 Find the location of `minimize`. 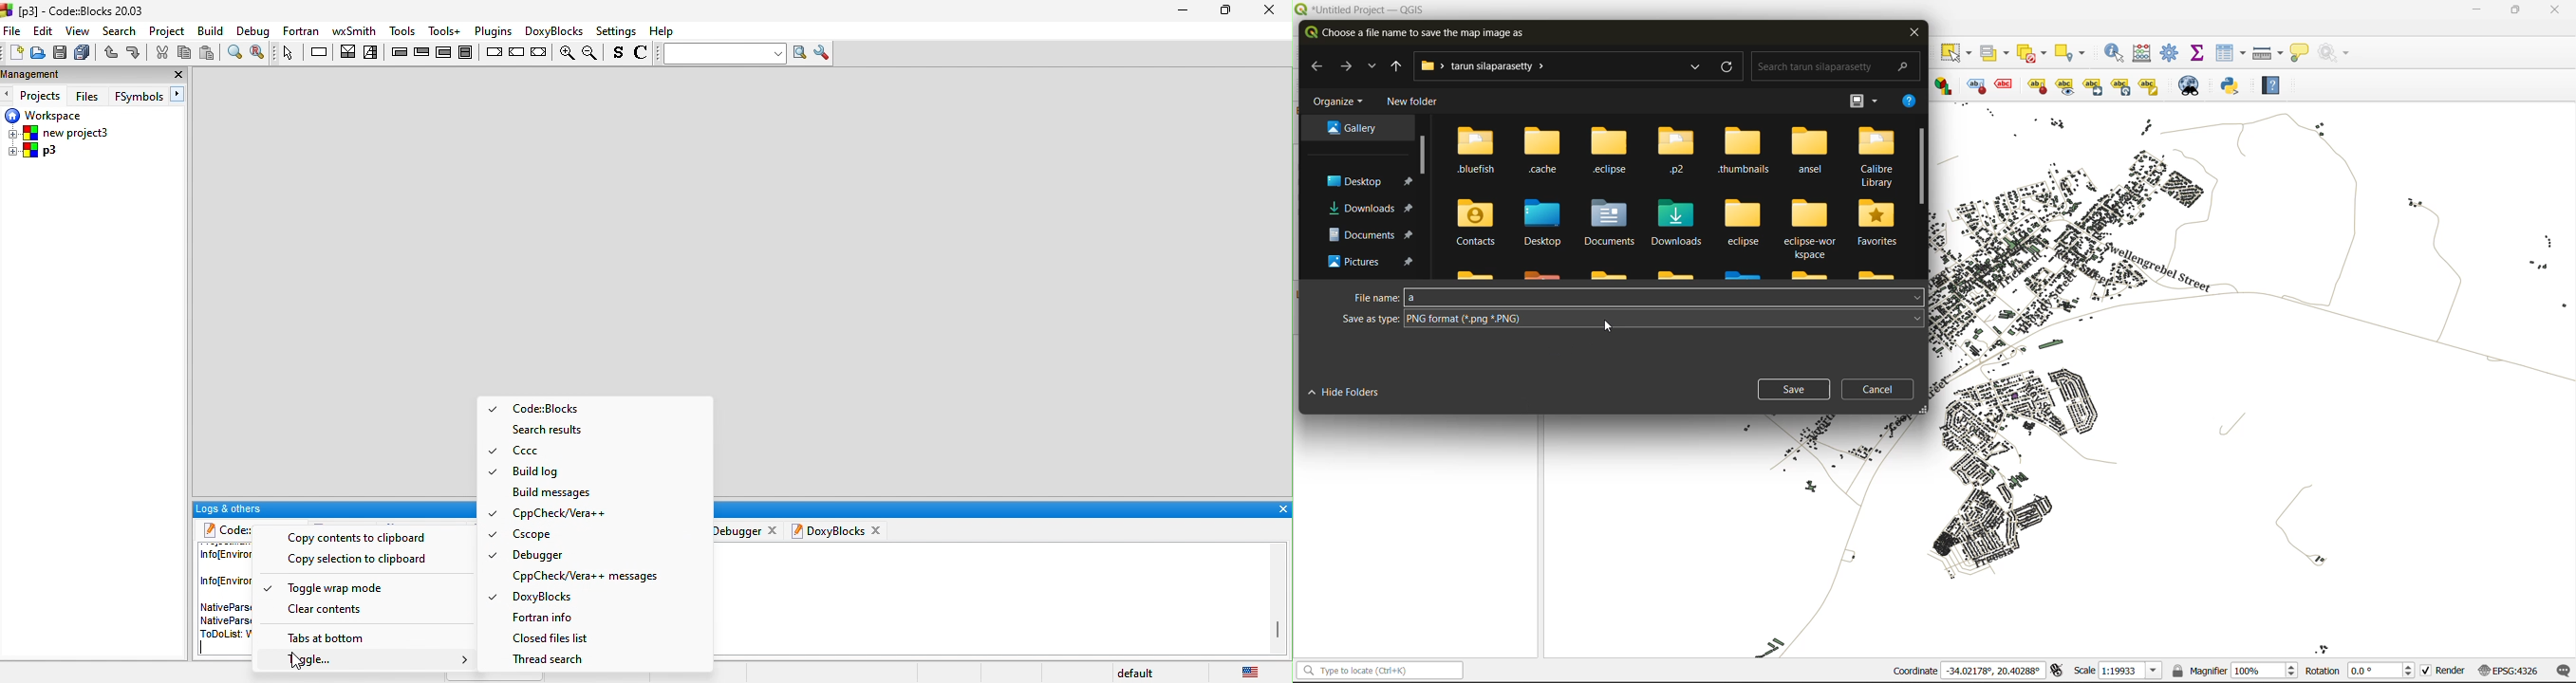

minimize is located at coordinates (1182, 12).